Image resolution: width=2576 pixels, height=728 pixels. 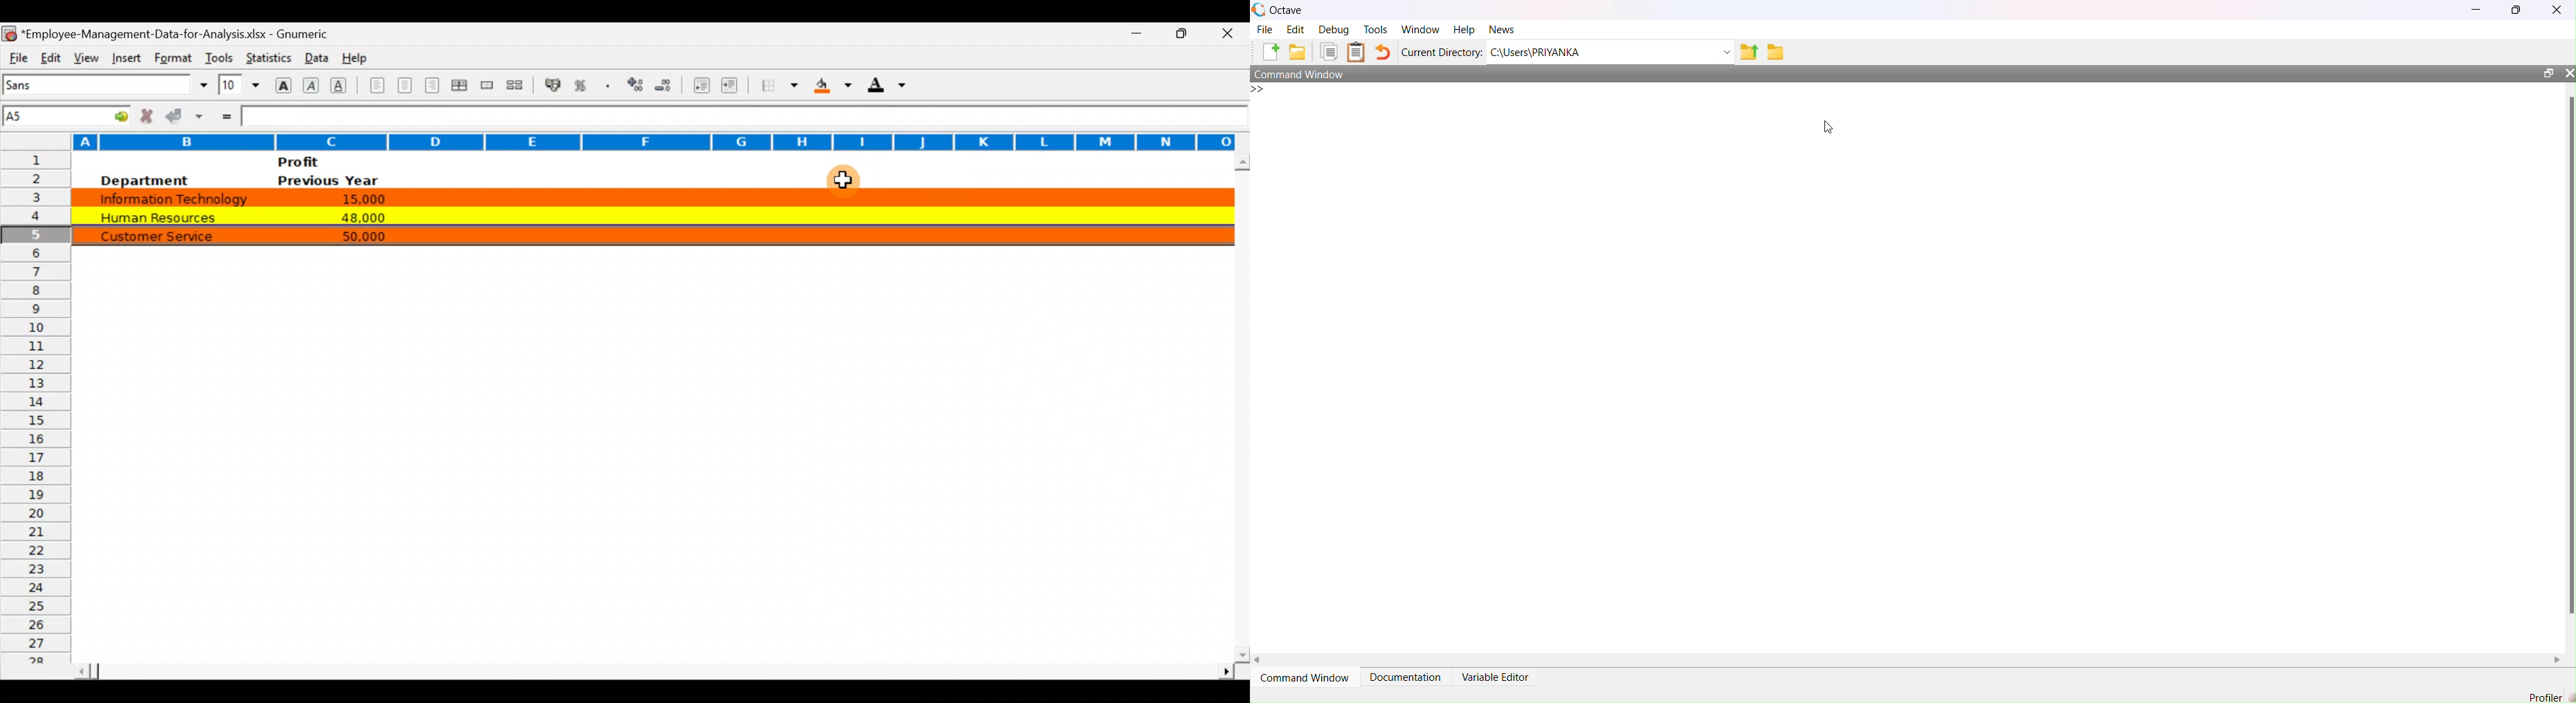 I want to click on Data, so click(x=313, y=55).